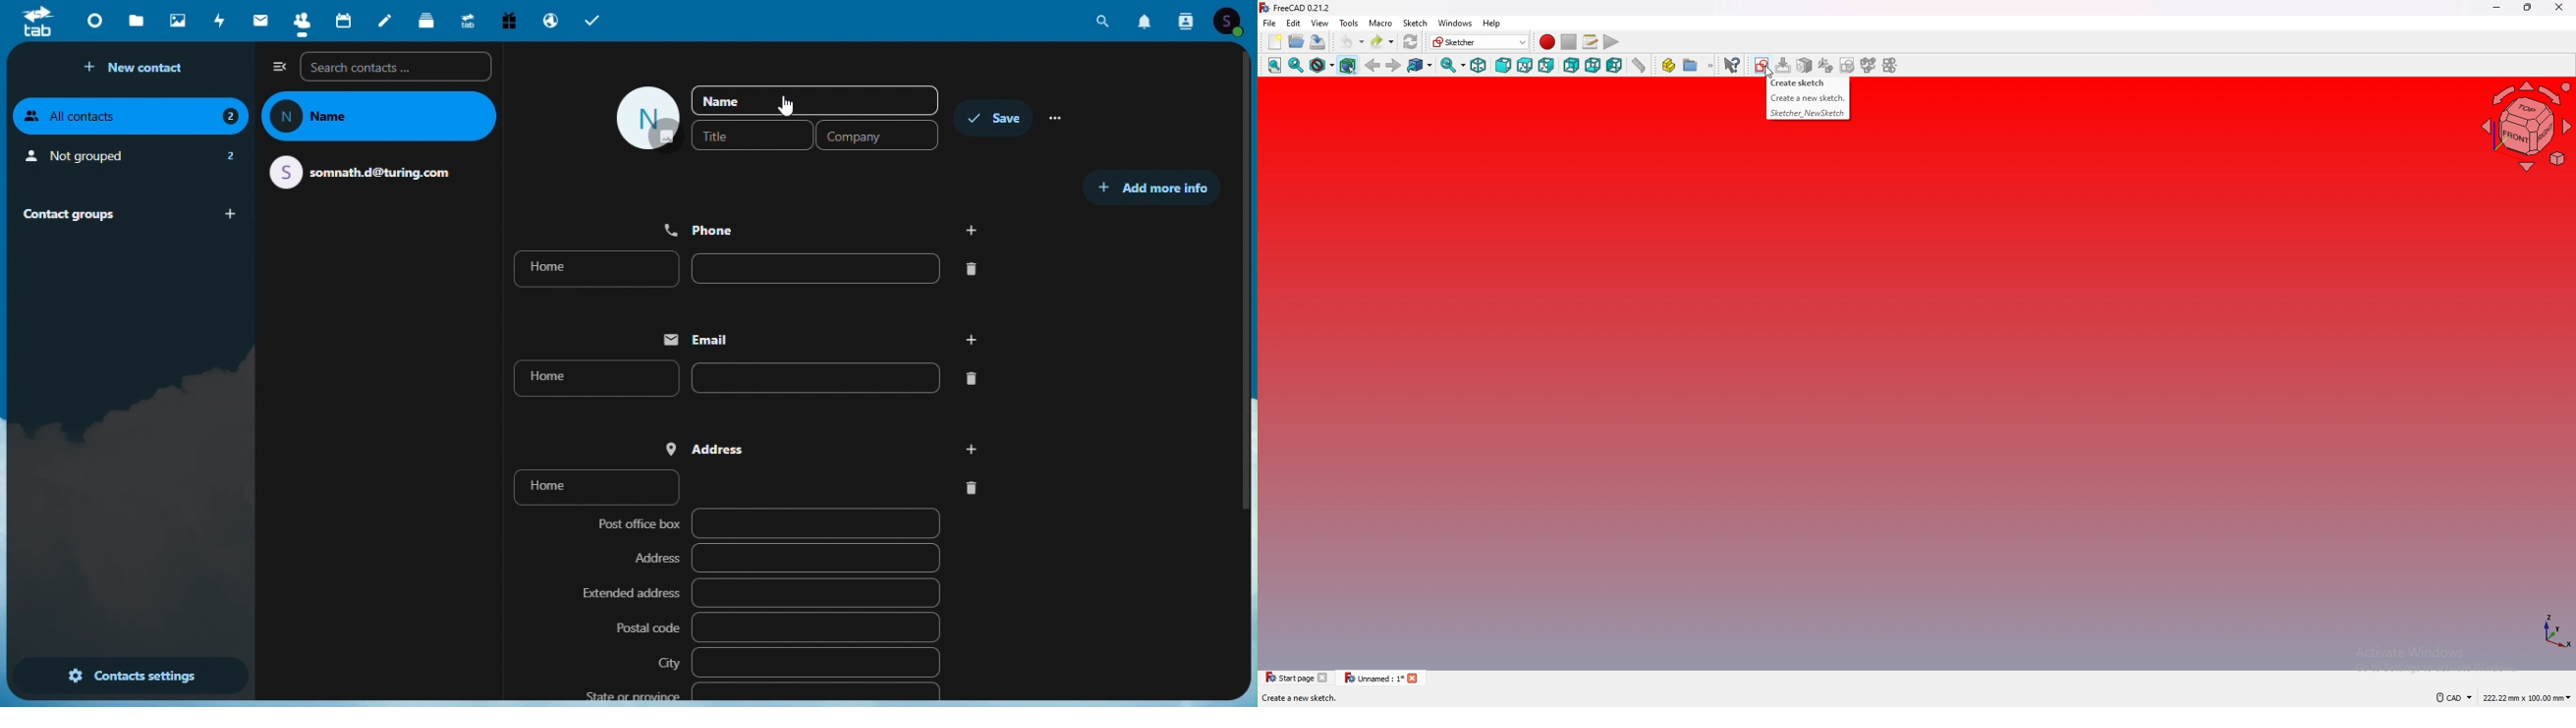 Image resolution: width=2576 pixels, height=728 pixels. What do you see at coordinates (751, 485) in the screenshot?
I see `home` at bounding box center [751, 485].